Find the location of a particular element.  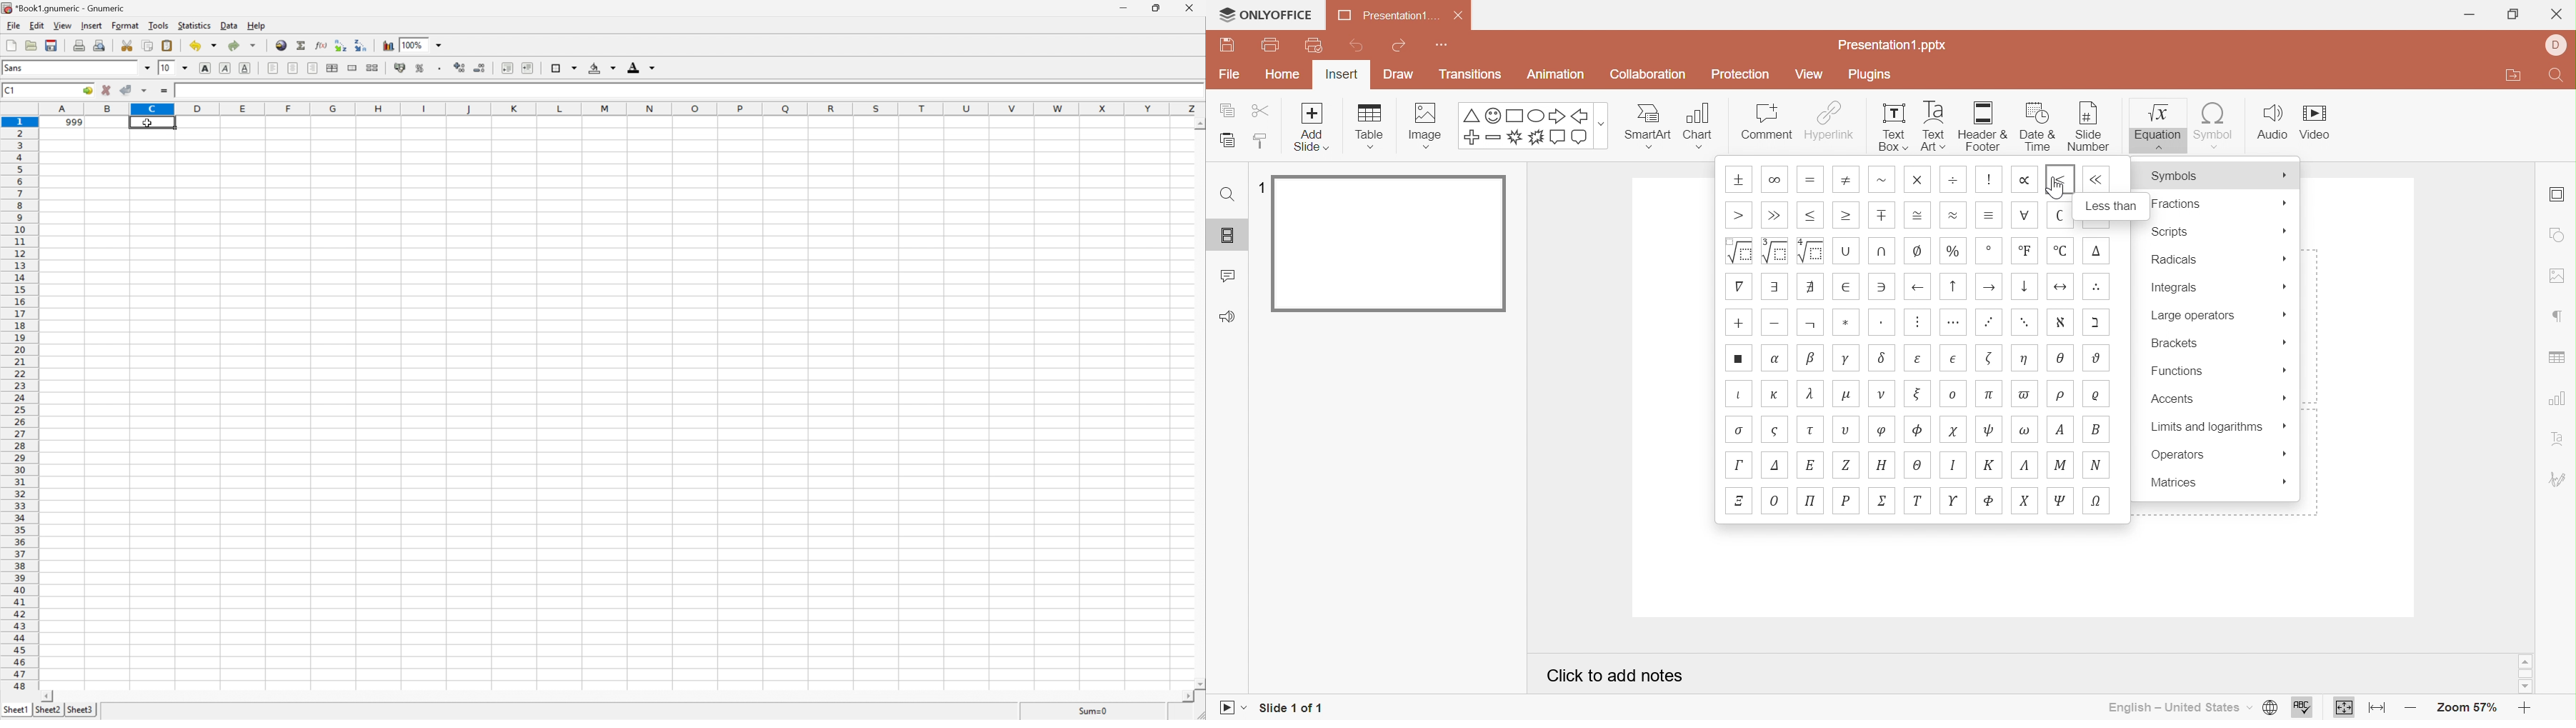

Slides is located at coordinates (1228, 235).